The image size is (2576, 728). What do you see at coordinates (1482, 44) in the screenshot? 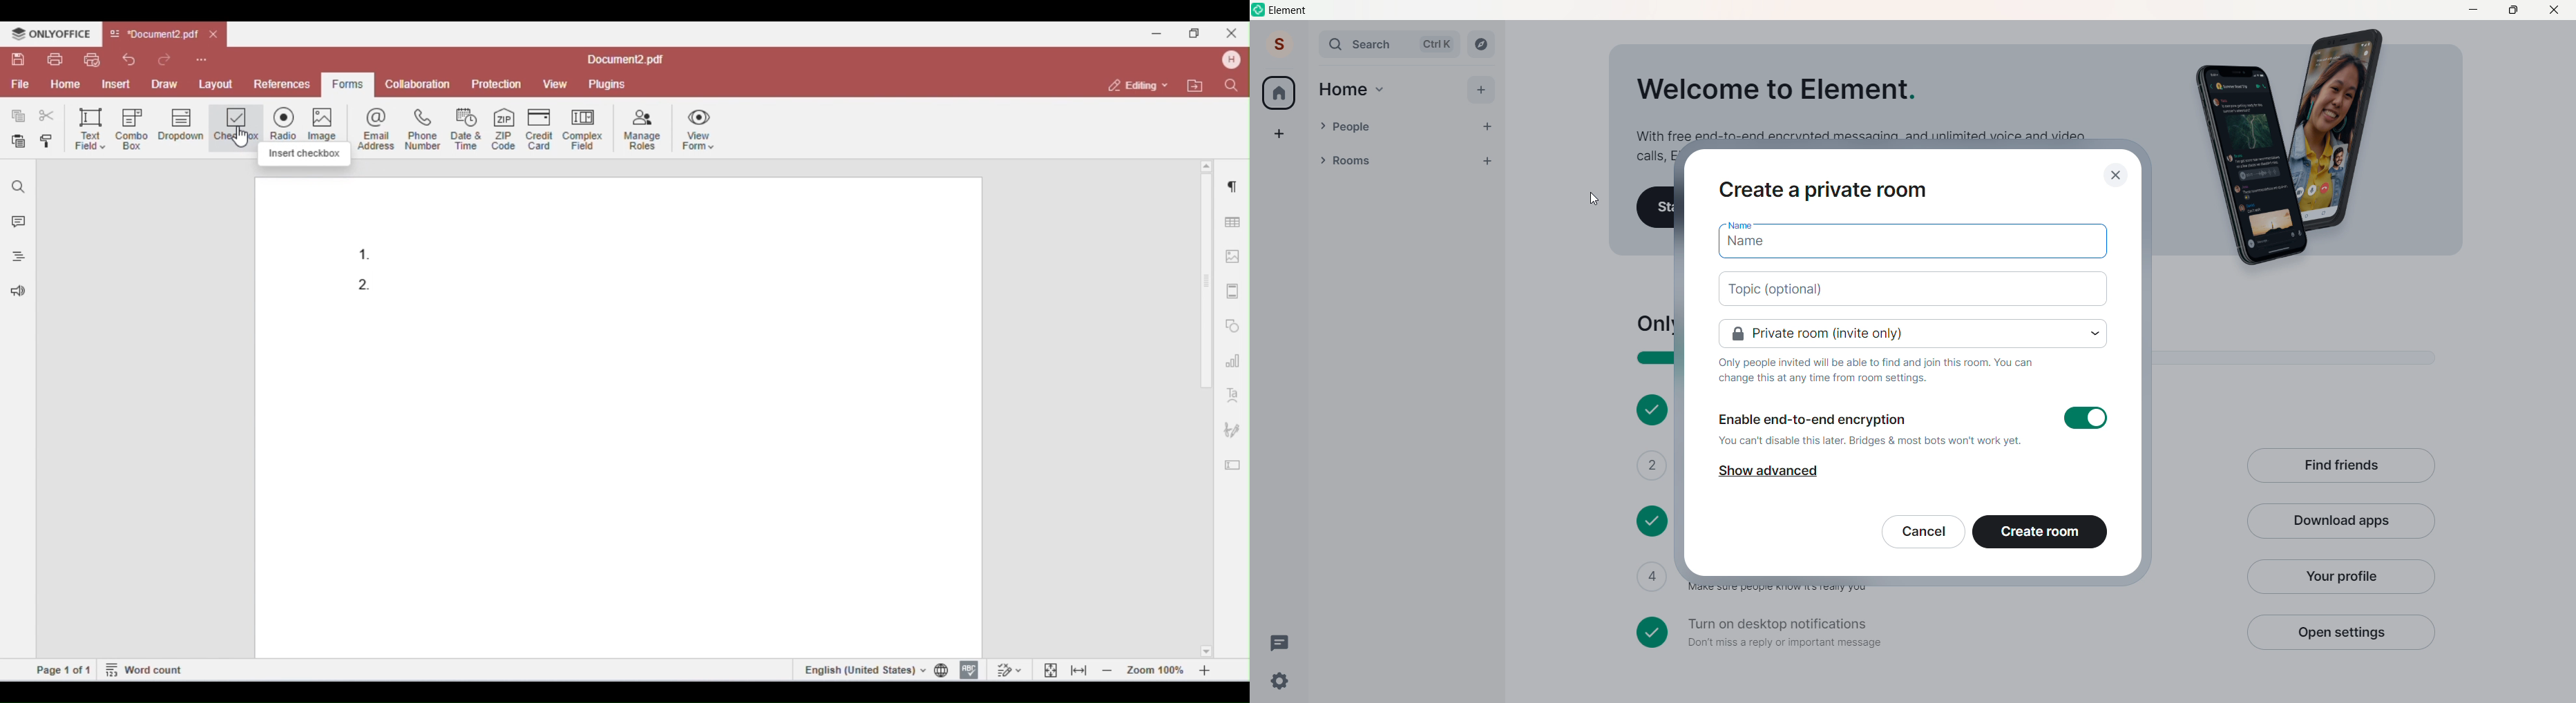
I see `Explore Rooms` at bounding box center [1482, 44].